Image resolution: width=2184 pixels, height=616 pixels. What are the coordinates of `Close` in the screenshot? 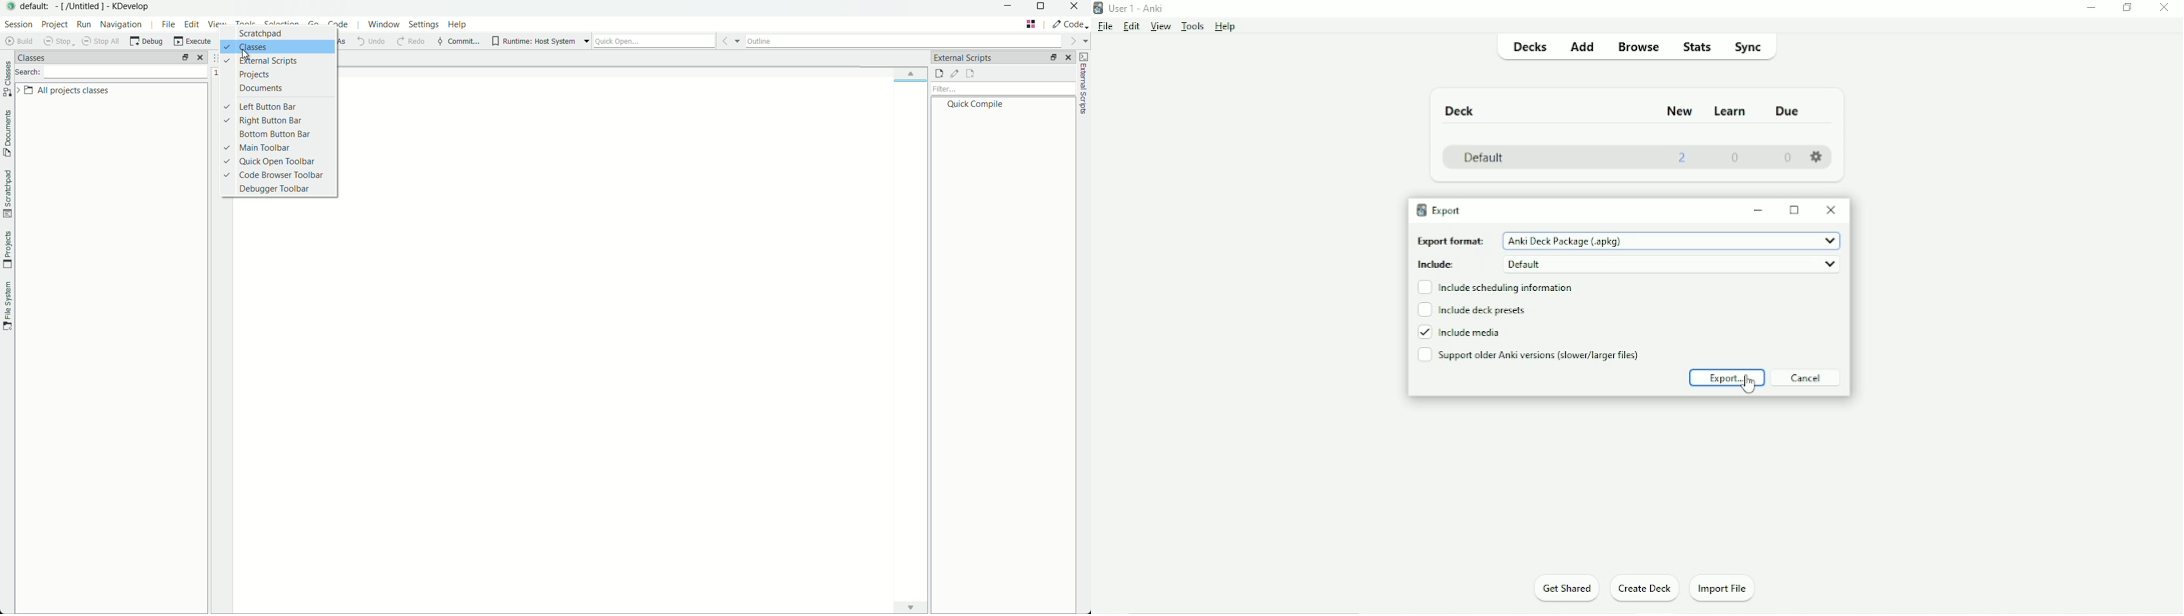 It's located at (1833, 209).